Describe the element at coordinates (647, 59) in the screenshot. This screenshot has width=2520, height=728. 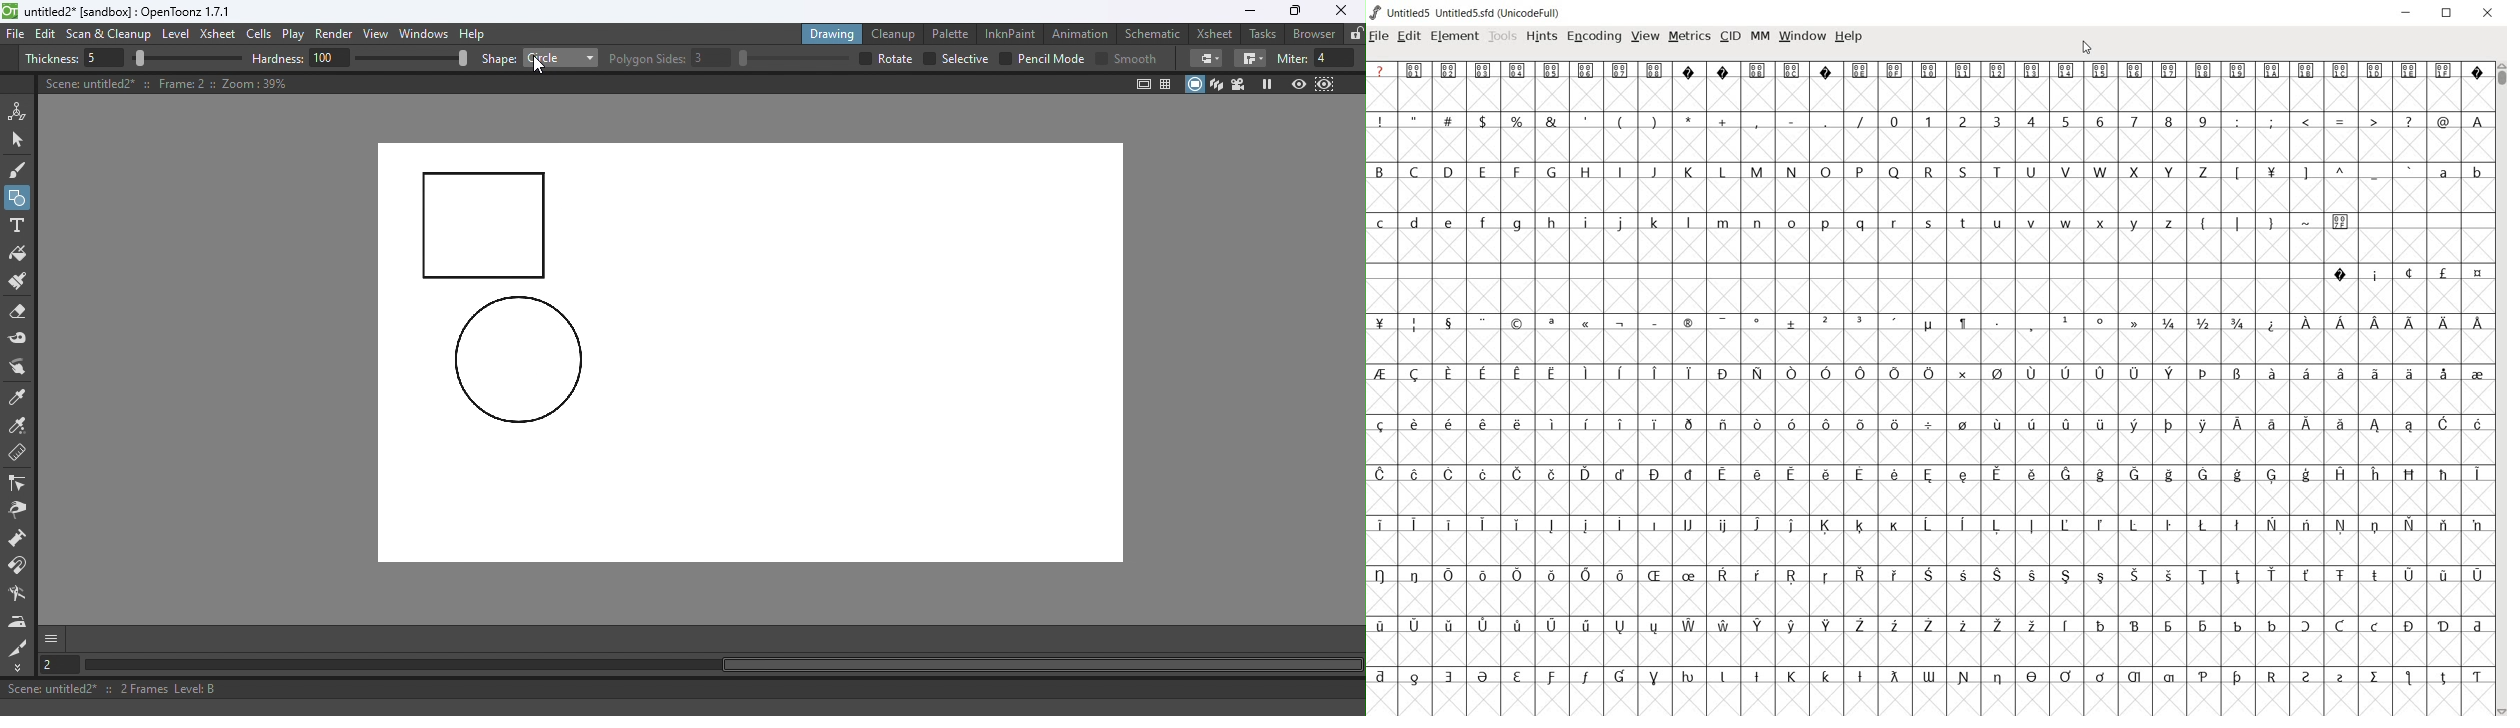
I see `Polygon slides` at that location.